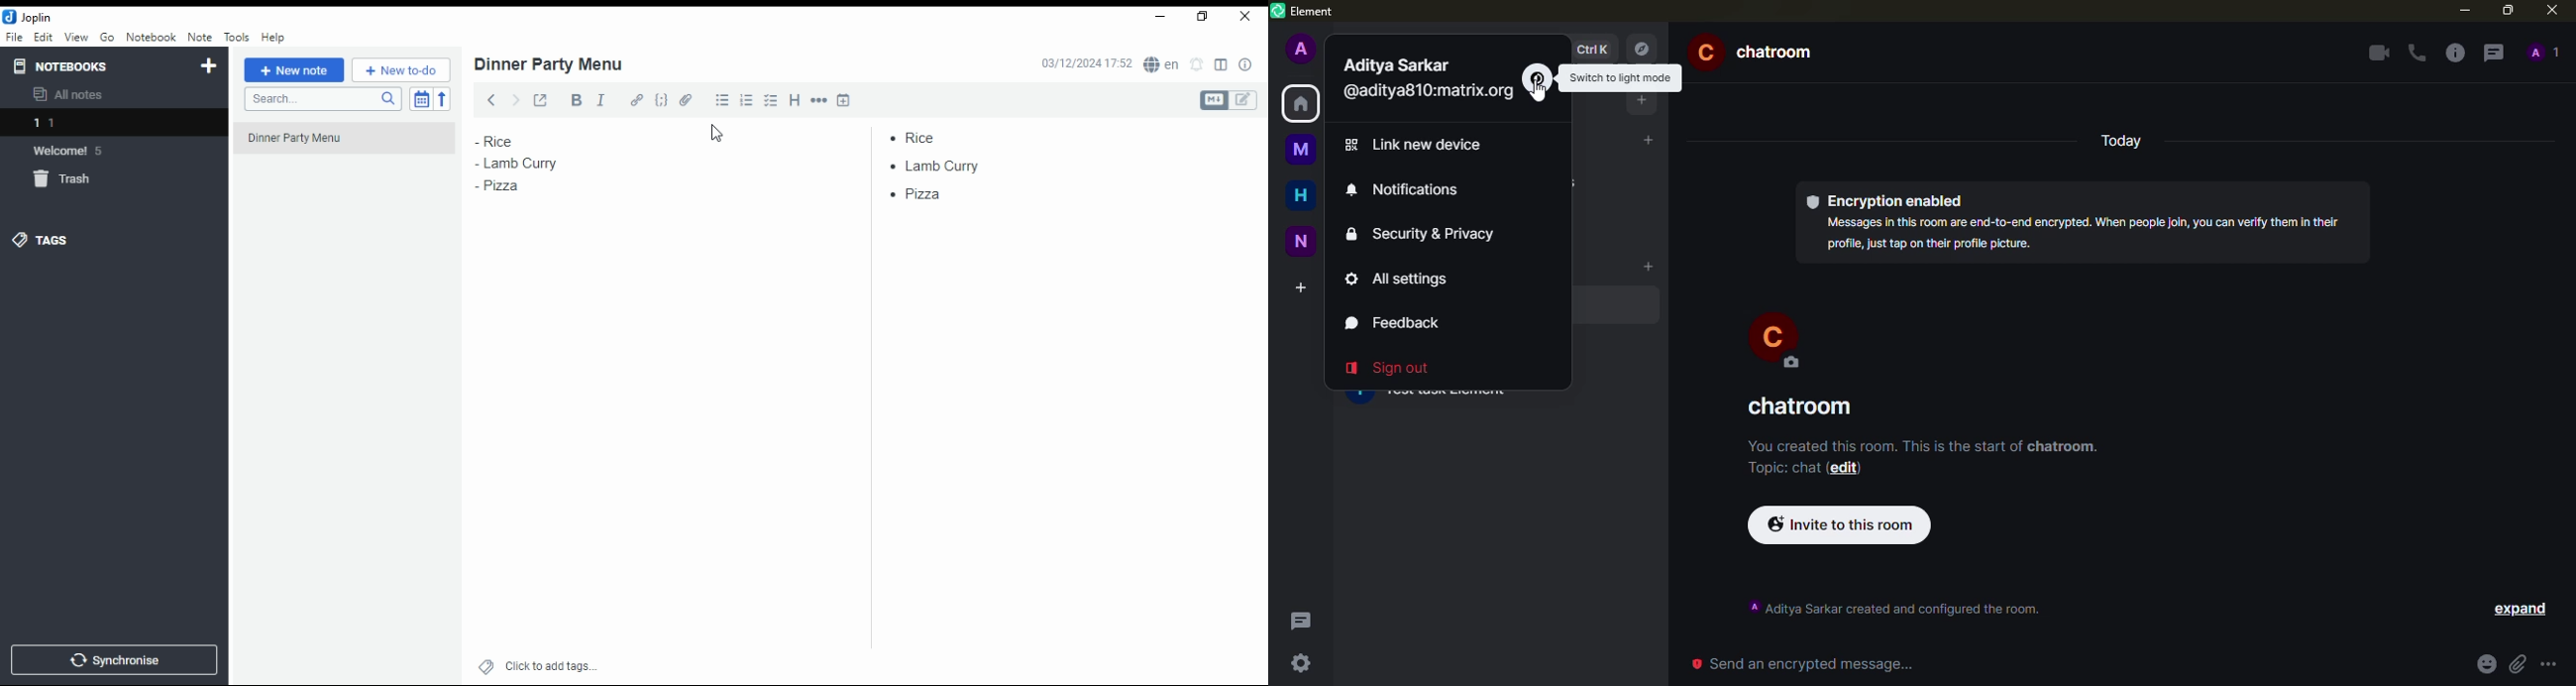 This screenshot has height=700, width=2576. I want to click on bold, so click(573, 100).